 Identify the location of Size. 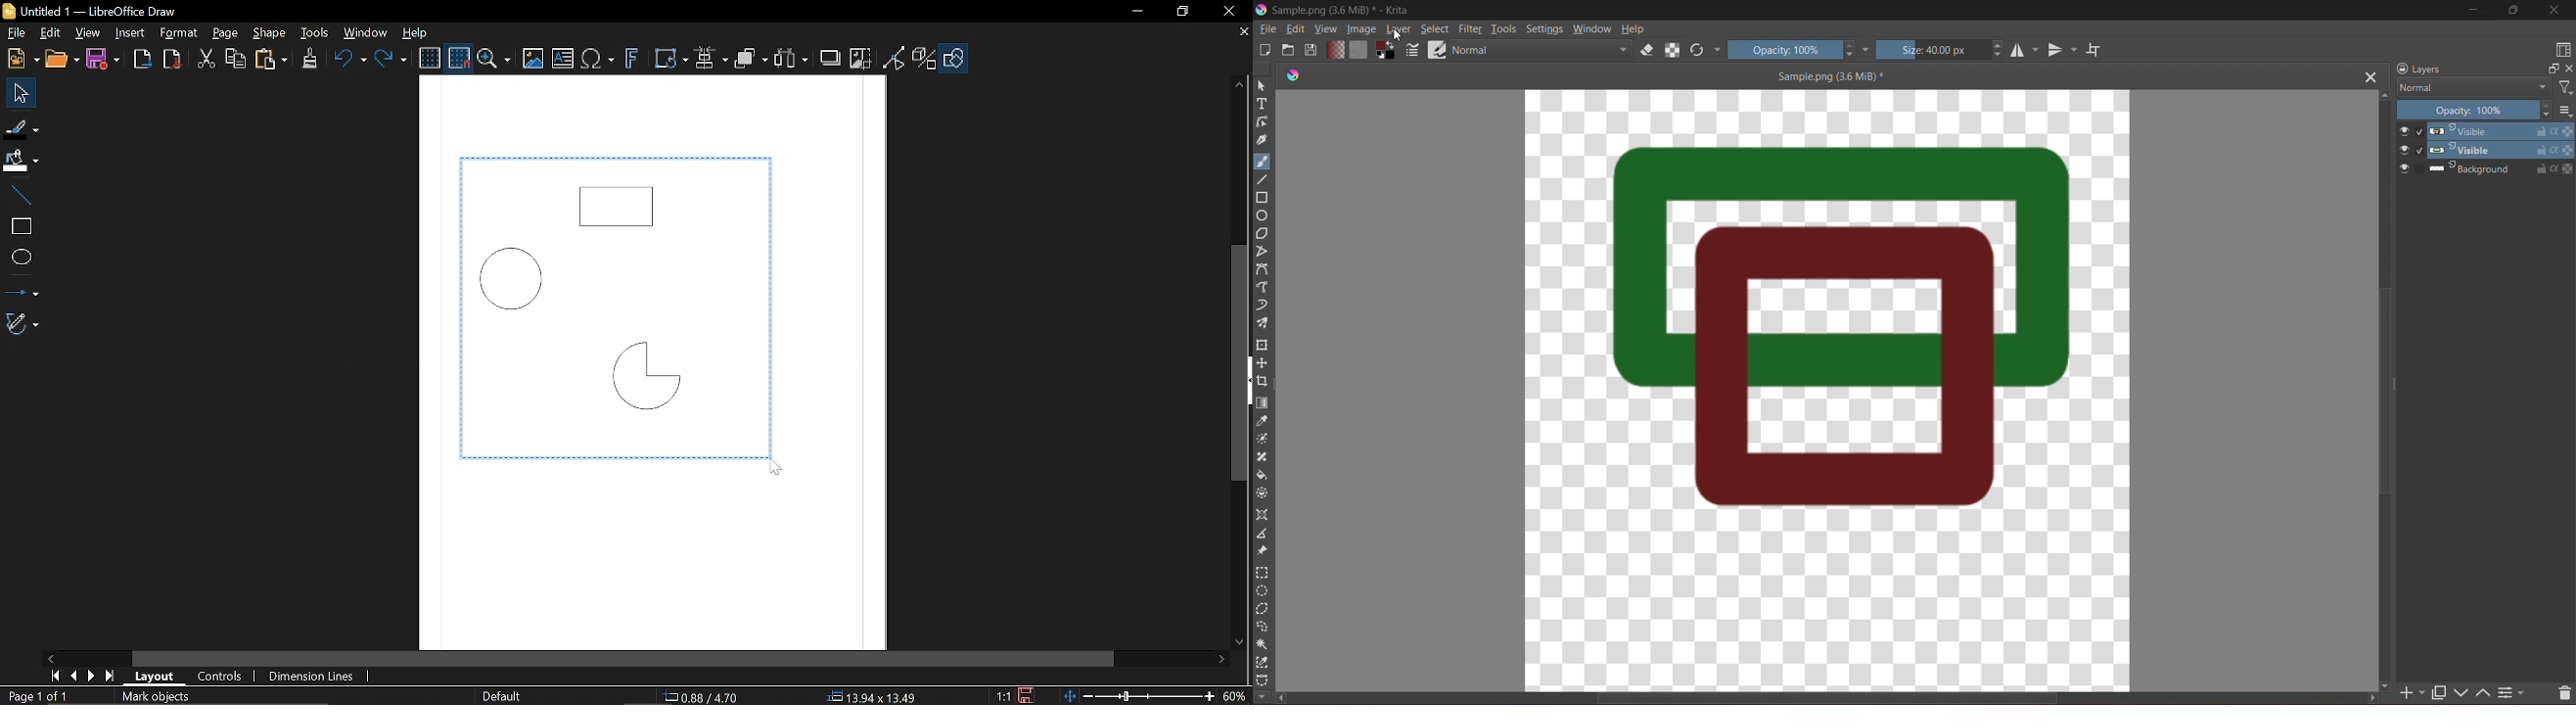
(1942, 49).